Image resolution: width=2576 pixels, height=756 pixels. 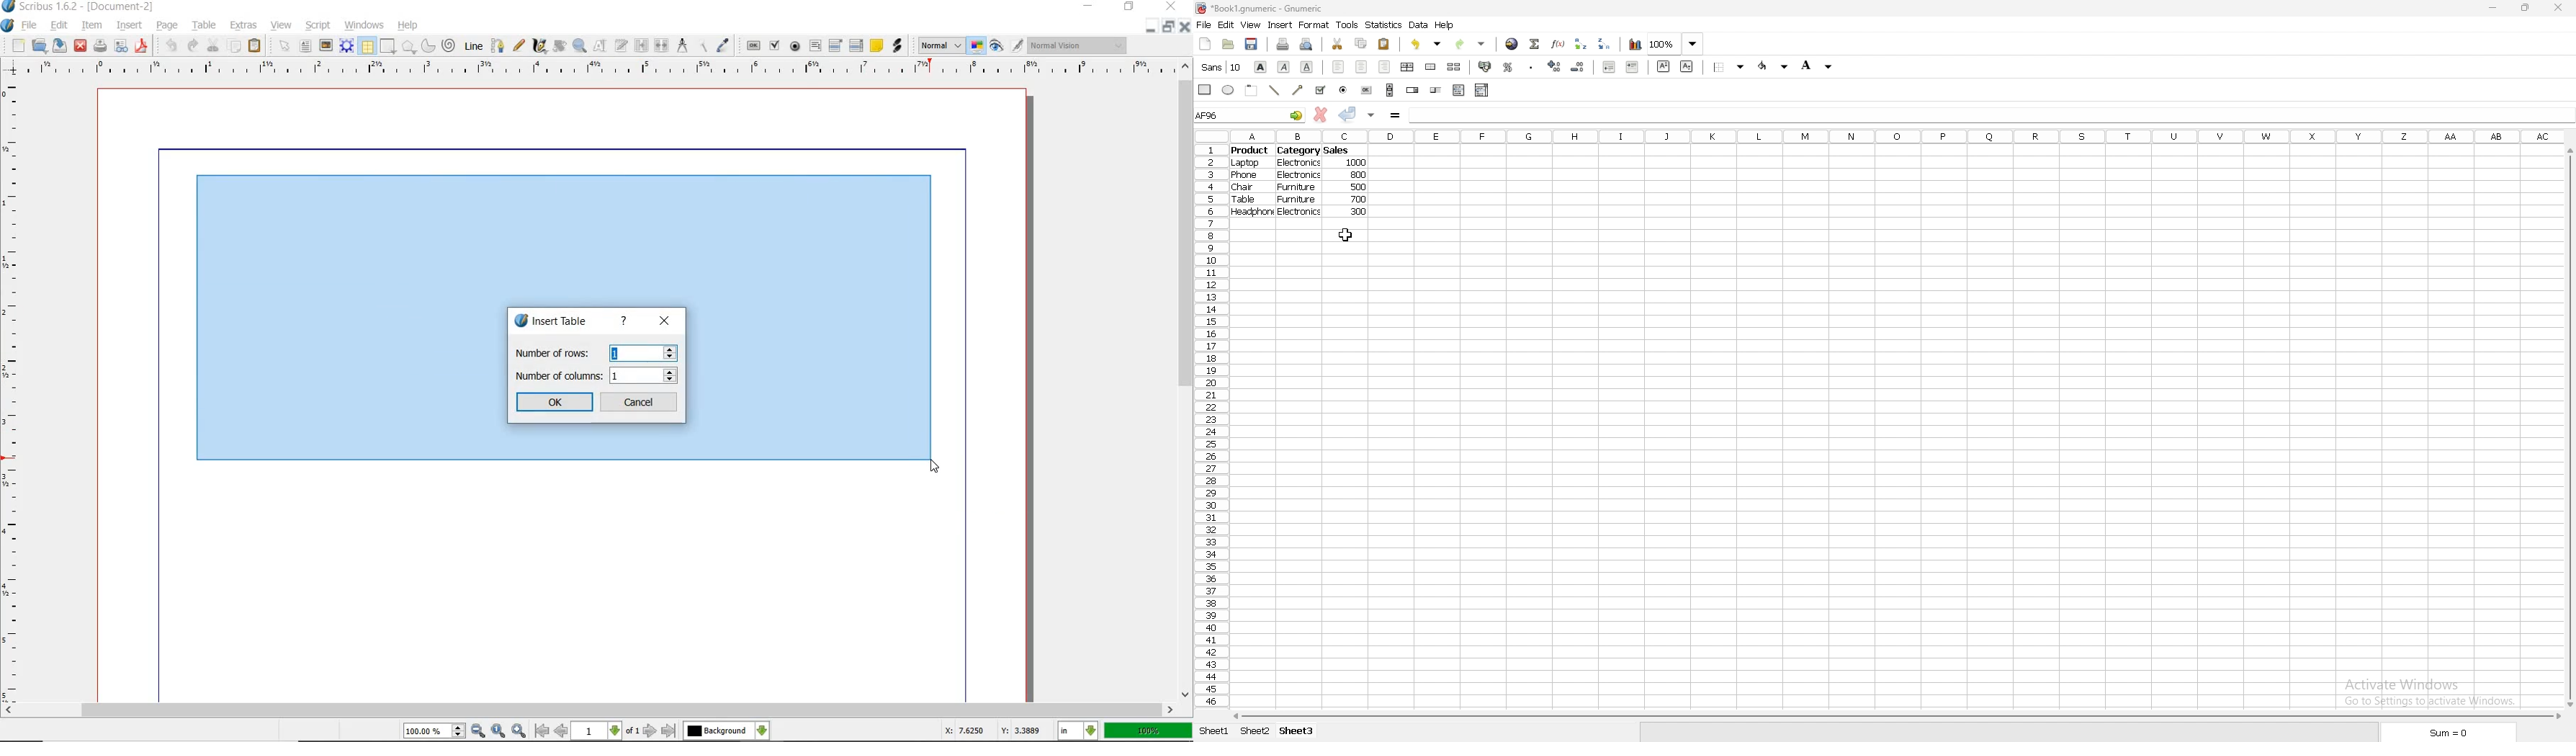 I want to click on 100%, so click(x=1149, y=729).